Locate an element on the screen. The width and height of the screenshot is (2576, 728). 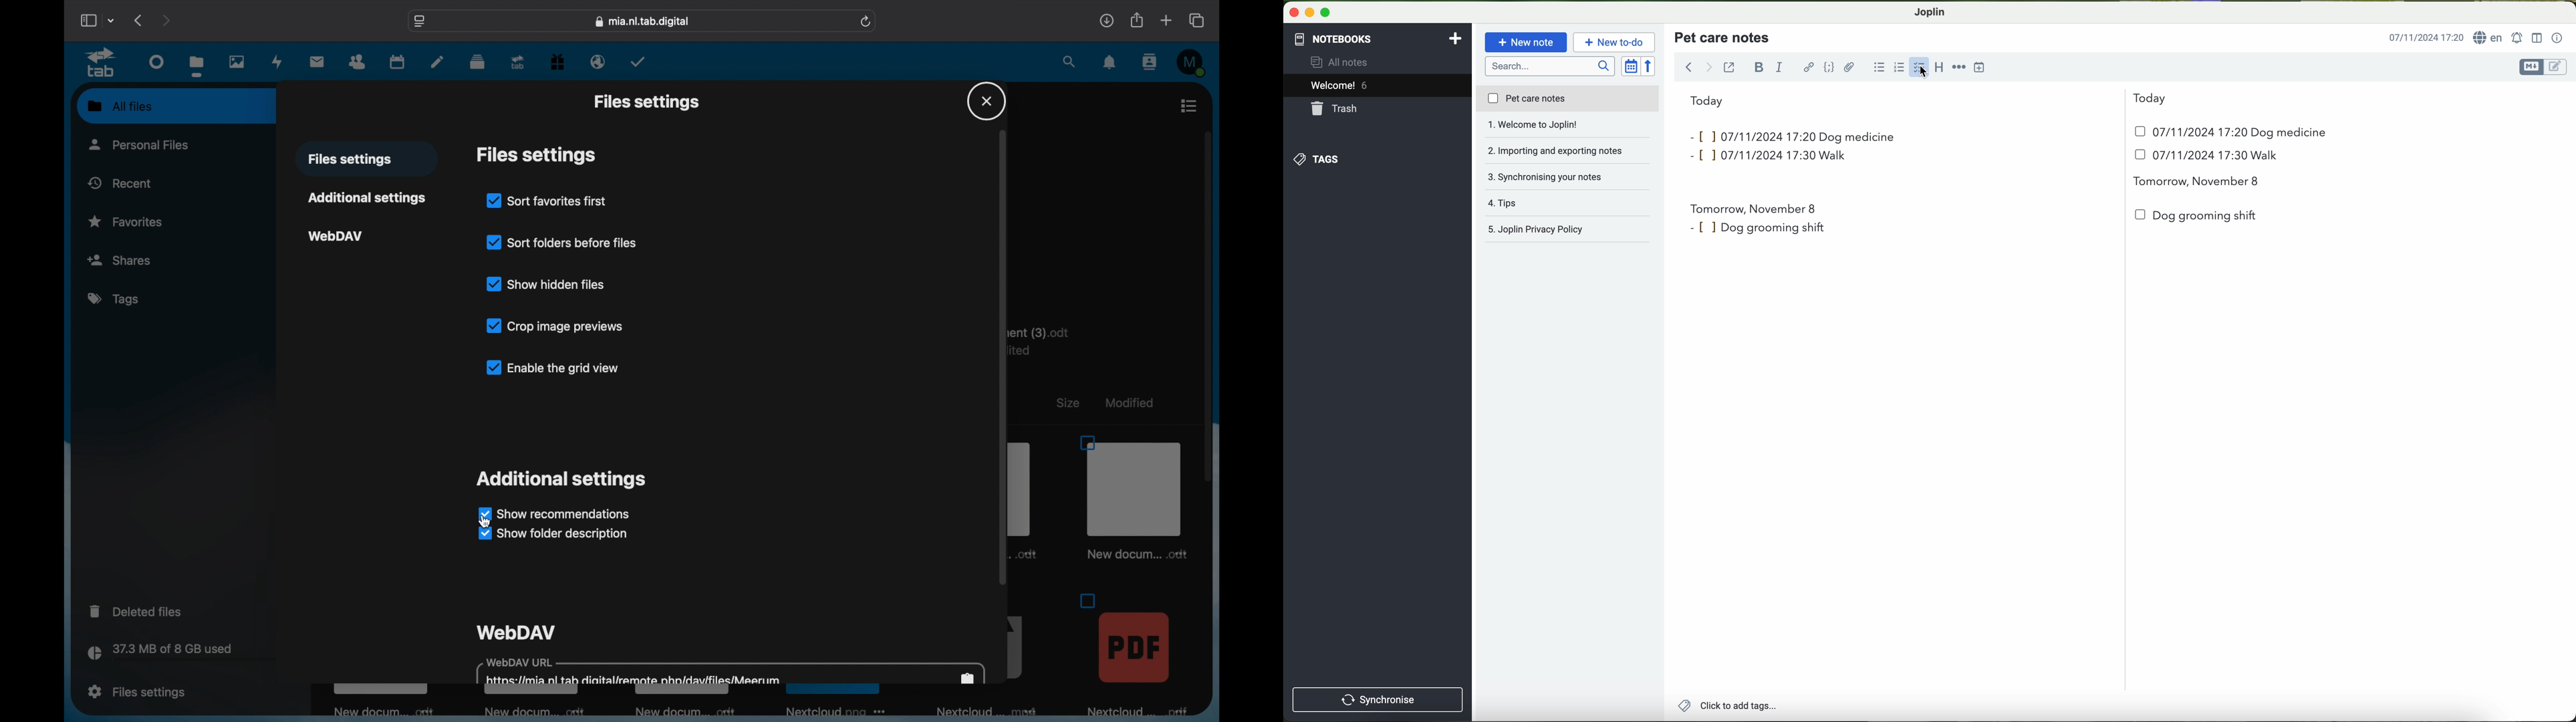
show folder description is located at coordinates (555, 535).